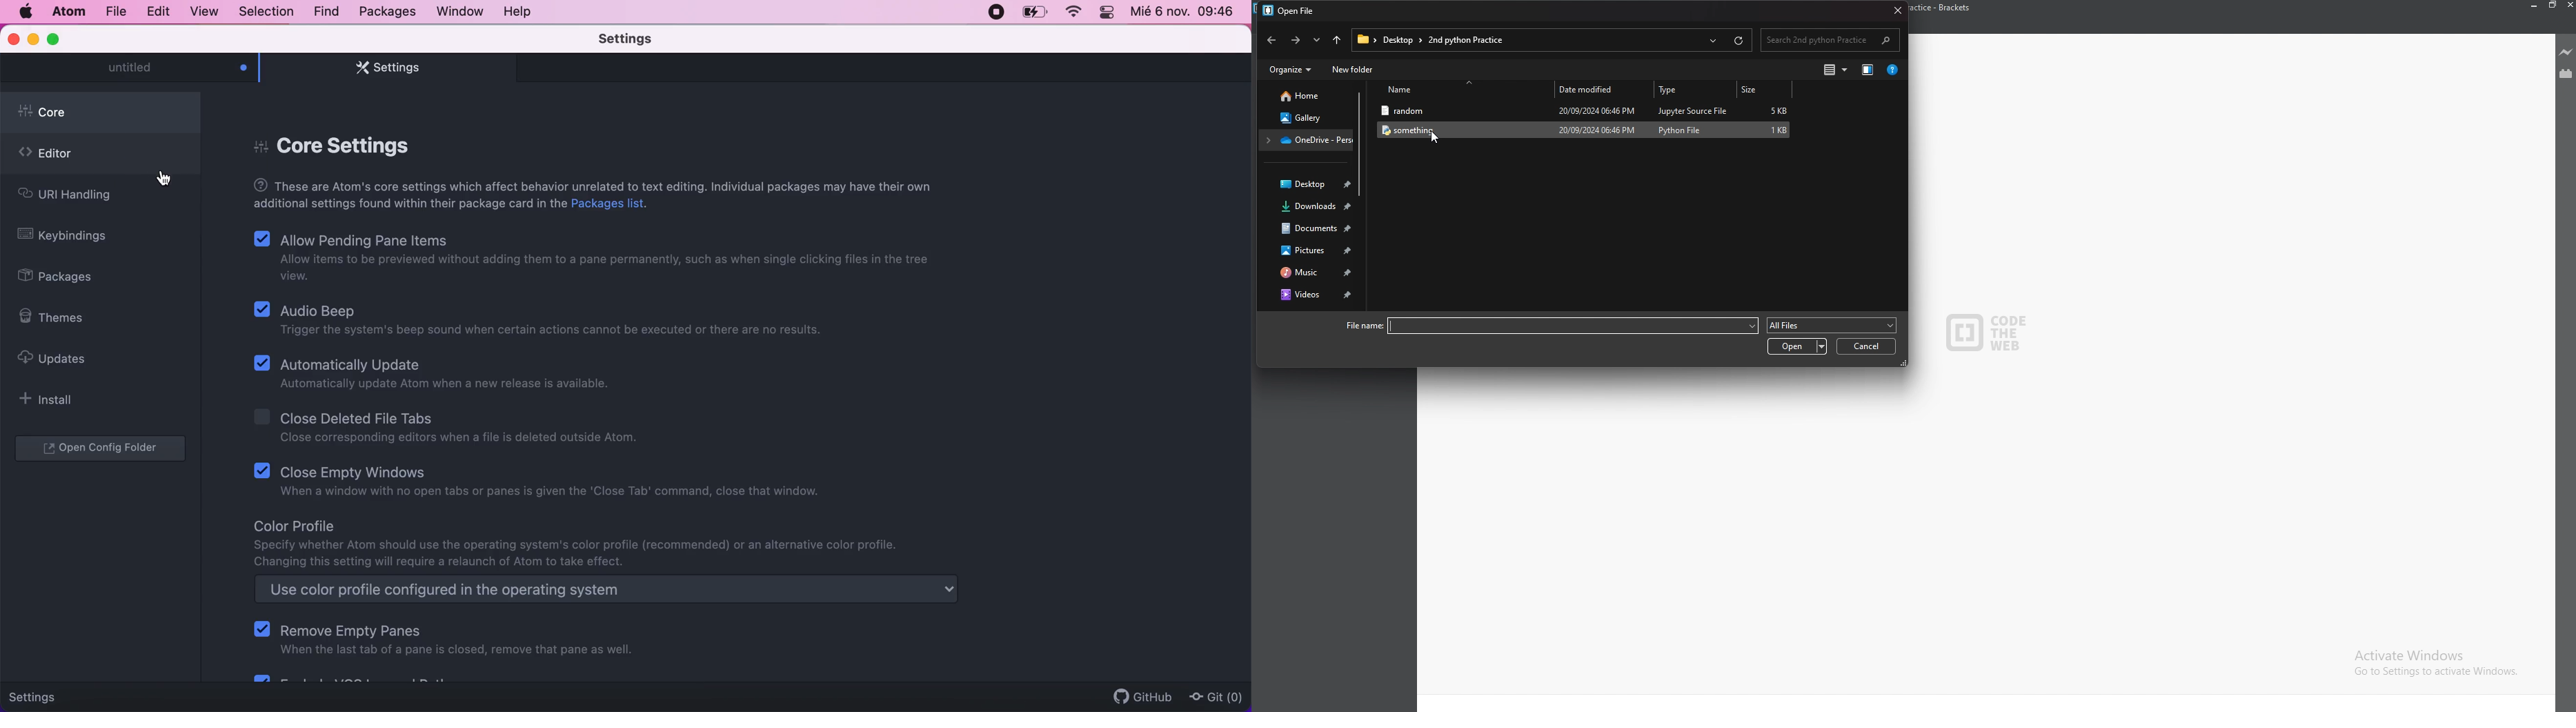 This screenshot has width=2576, height=728. I want to click on home, so click(1303, 96).